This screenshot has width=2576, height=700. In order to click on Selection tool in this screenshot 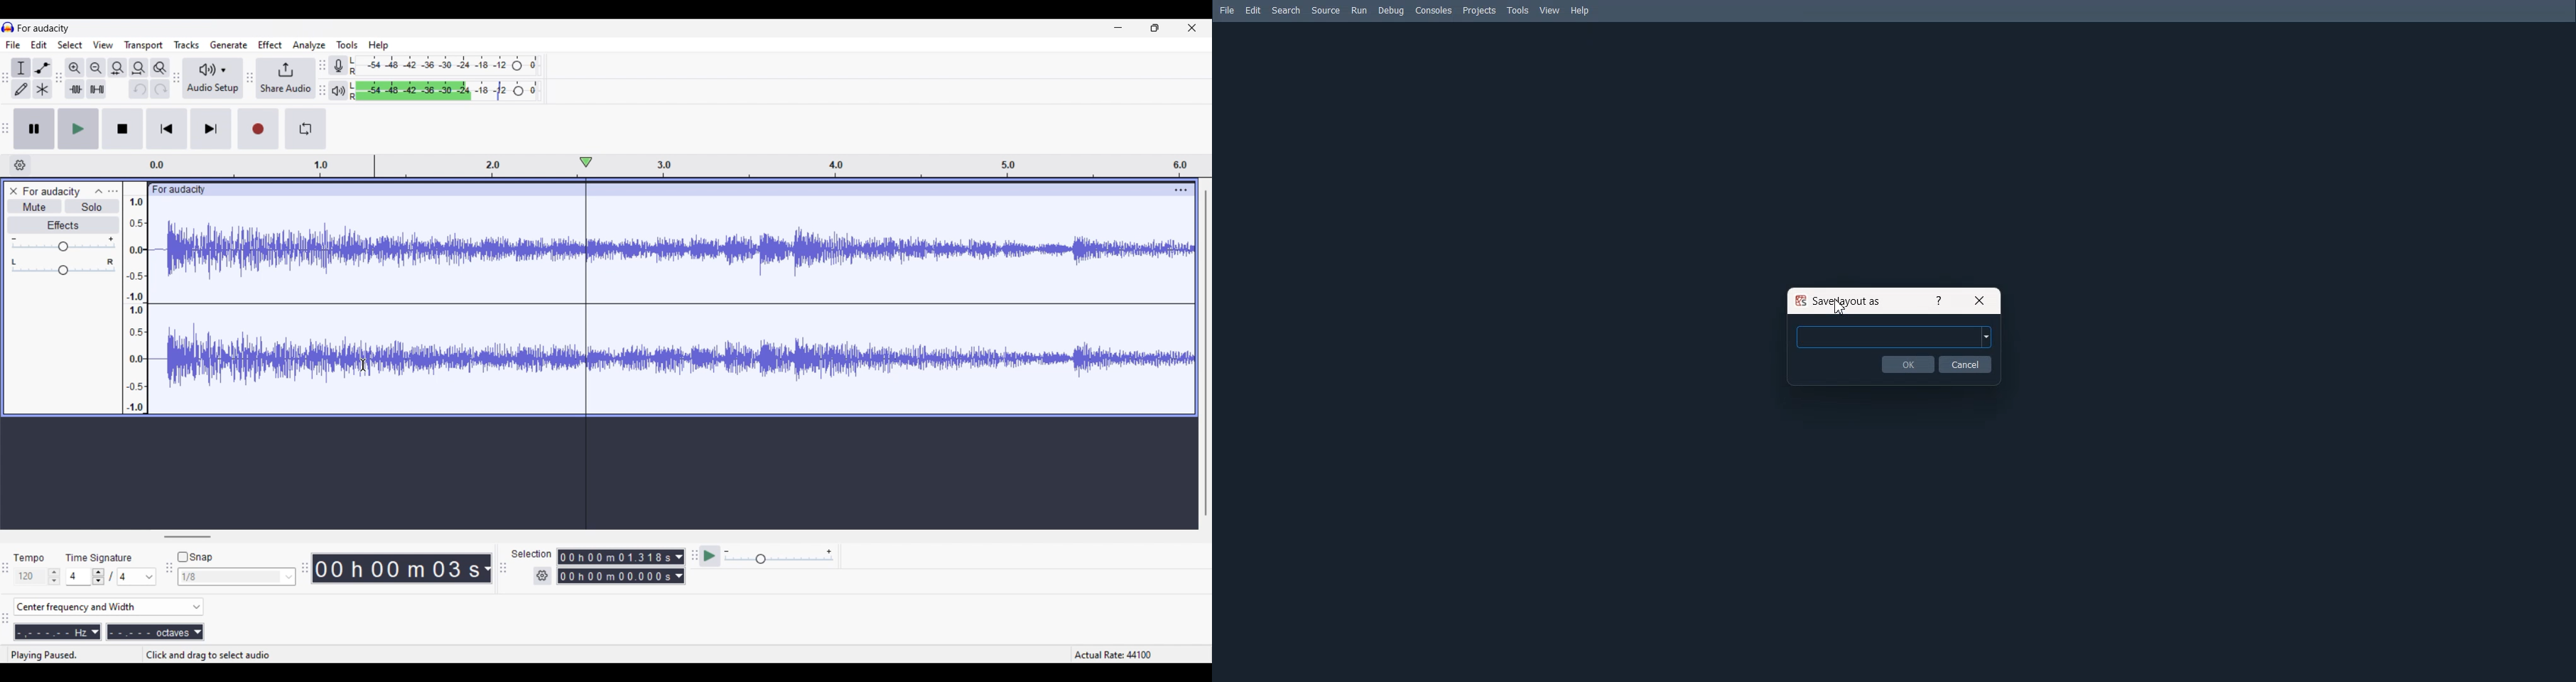, I will do `click(21, 68)`.